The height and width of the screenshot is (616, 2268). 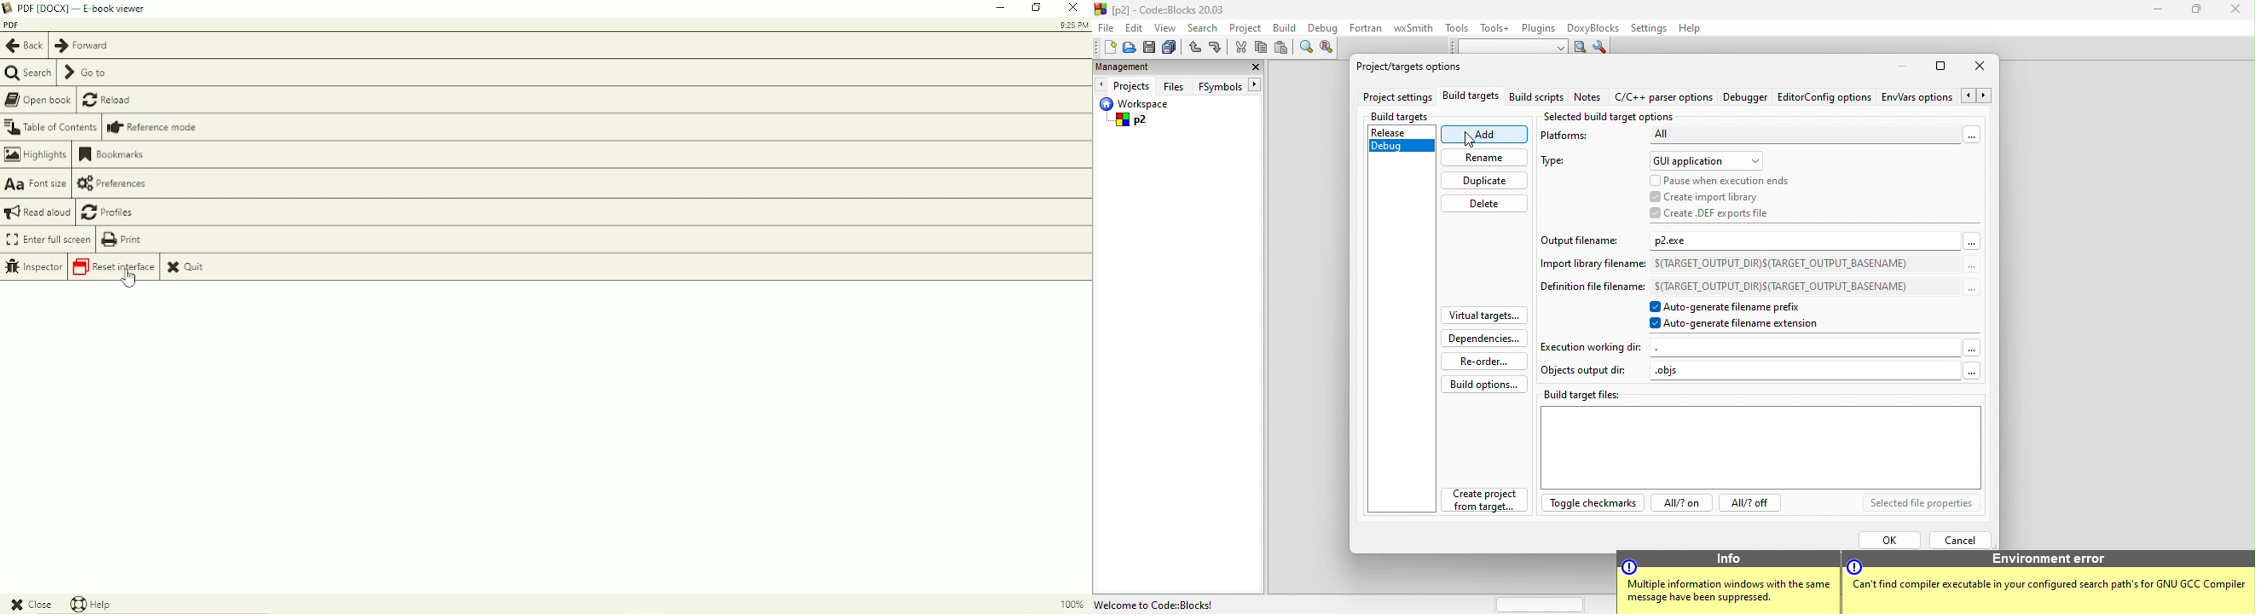 What do you see at coordinates (998, 8) in the screenshot?
I see `Minimize` at bounding box center [998, 8].